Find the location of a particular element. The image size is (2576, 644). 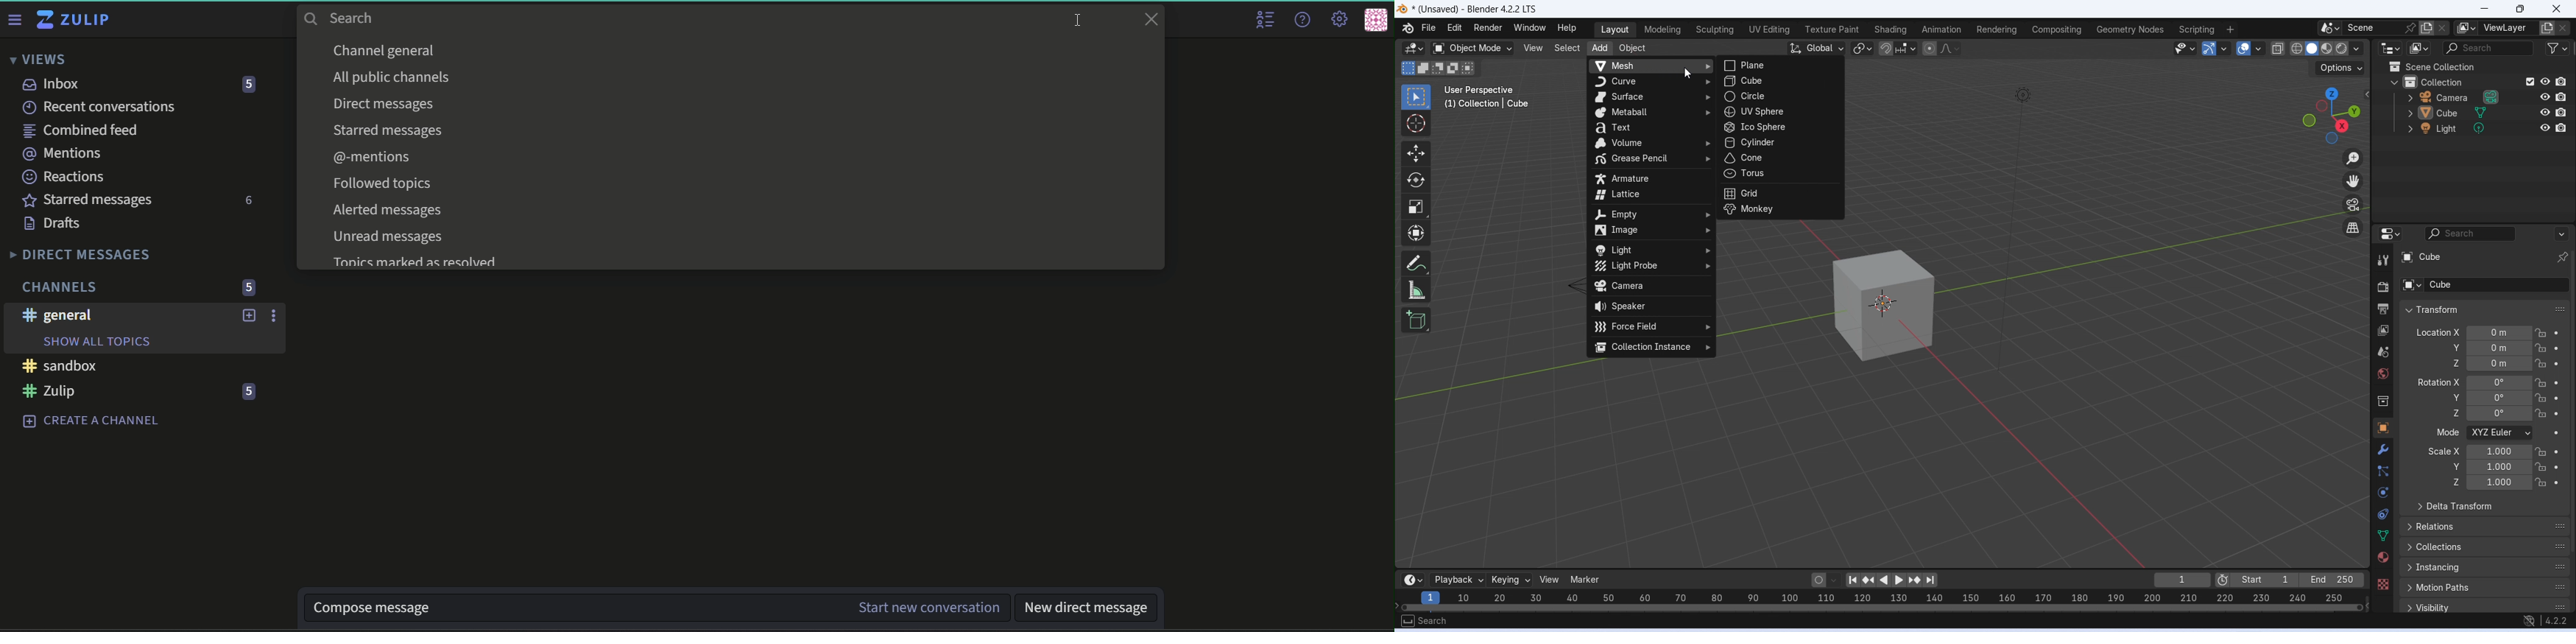

Toggle the camera view is located at coordinates (2353, 205).